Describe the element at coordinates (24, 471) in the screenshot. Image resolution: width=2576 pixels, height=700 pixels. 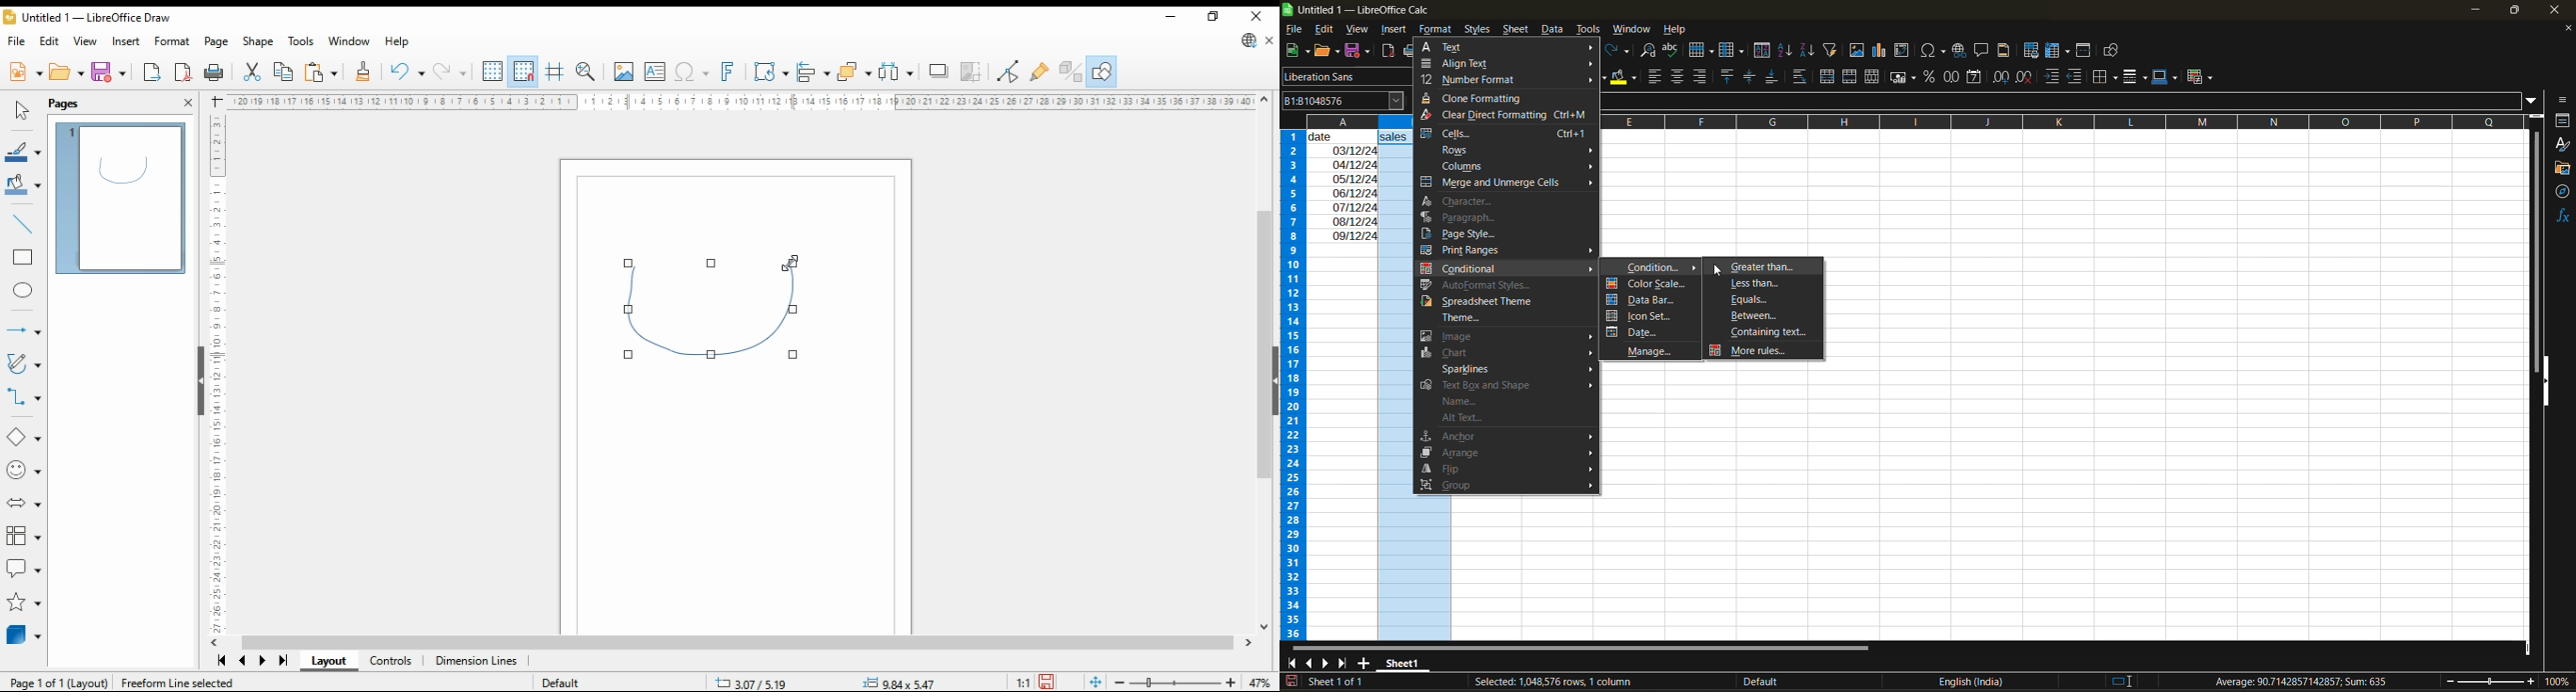
I see `symbol shapes` at that location.